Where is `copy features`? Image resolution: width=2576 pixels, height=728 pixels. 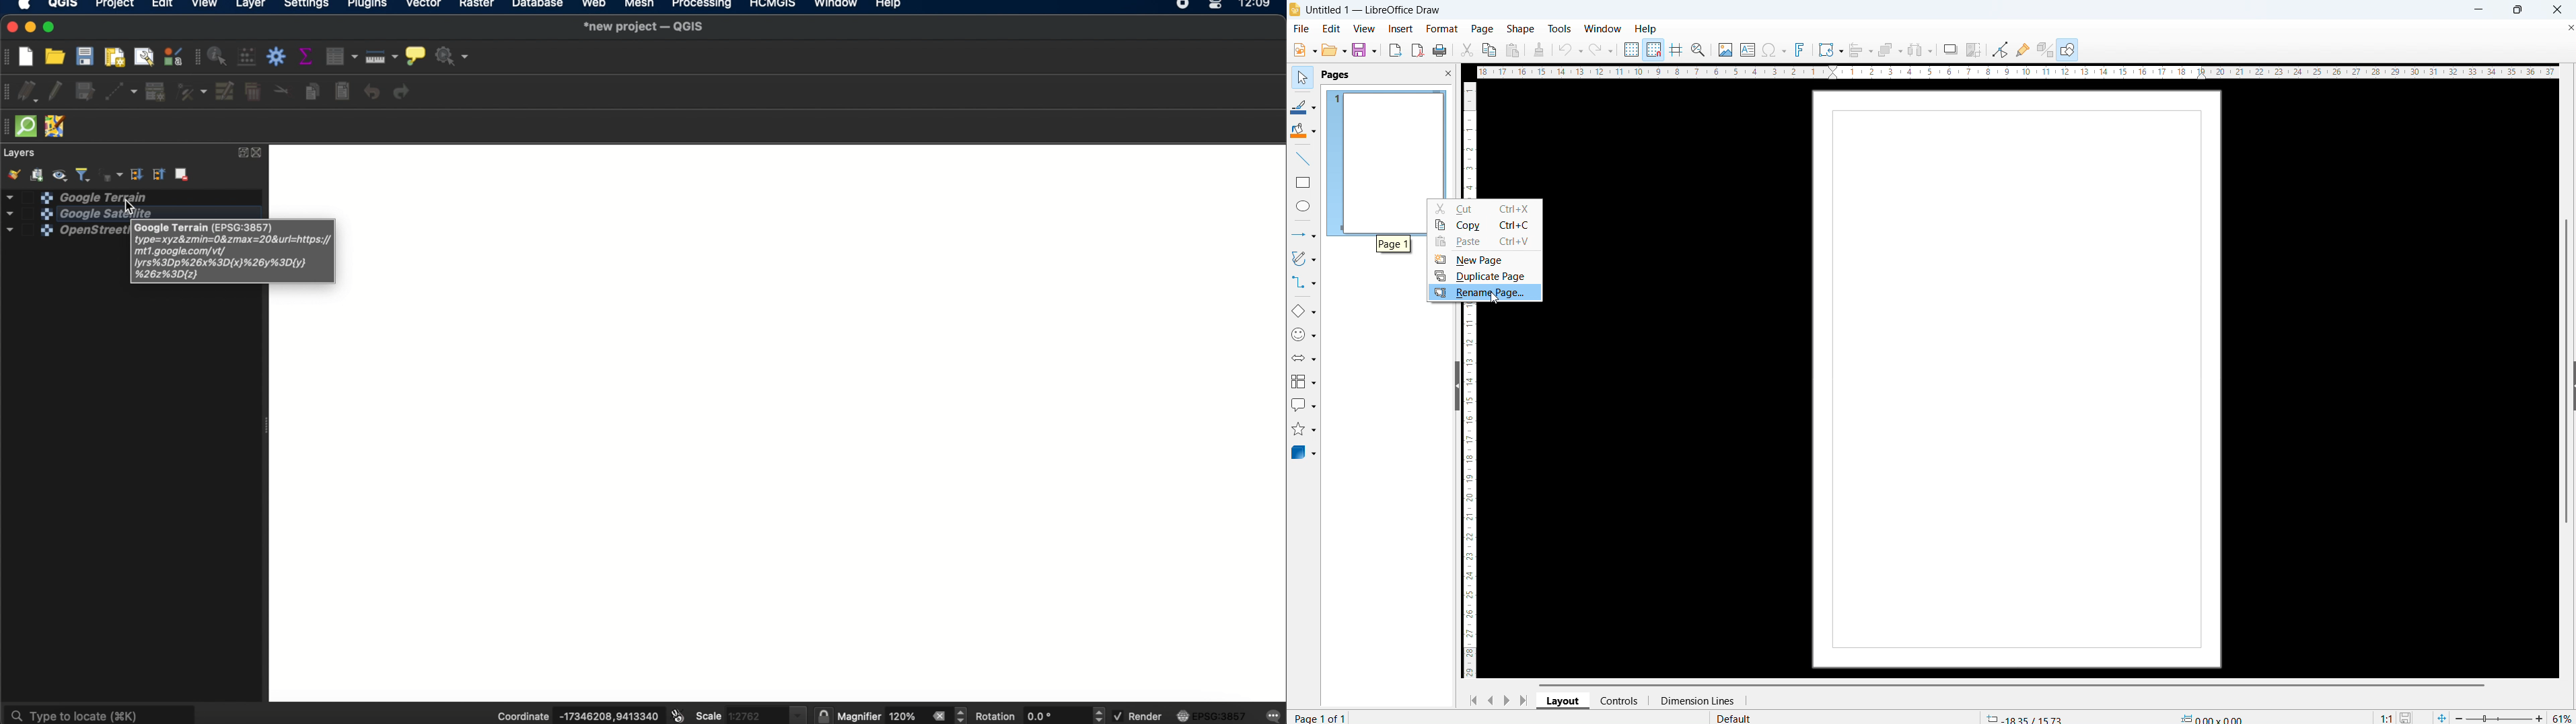 copy features is located at coordinates (312, 91).